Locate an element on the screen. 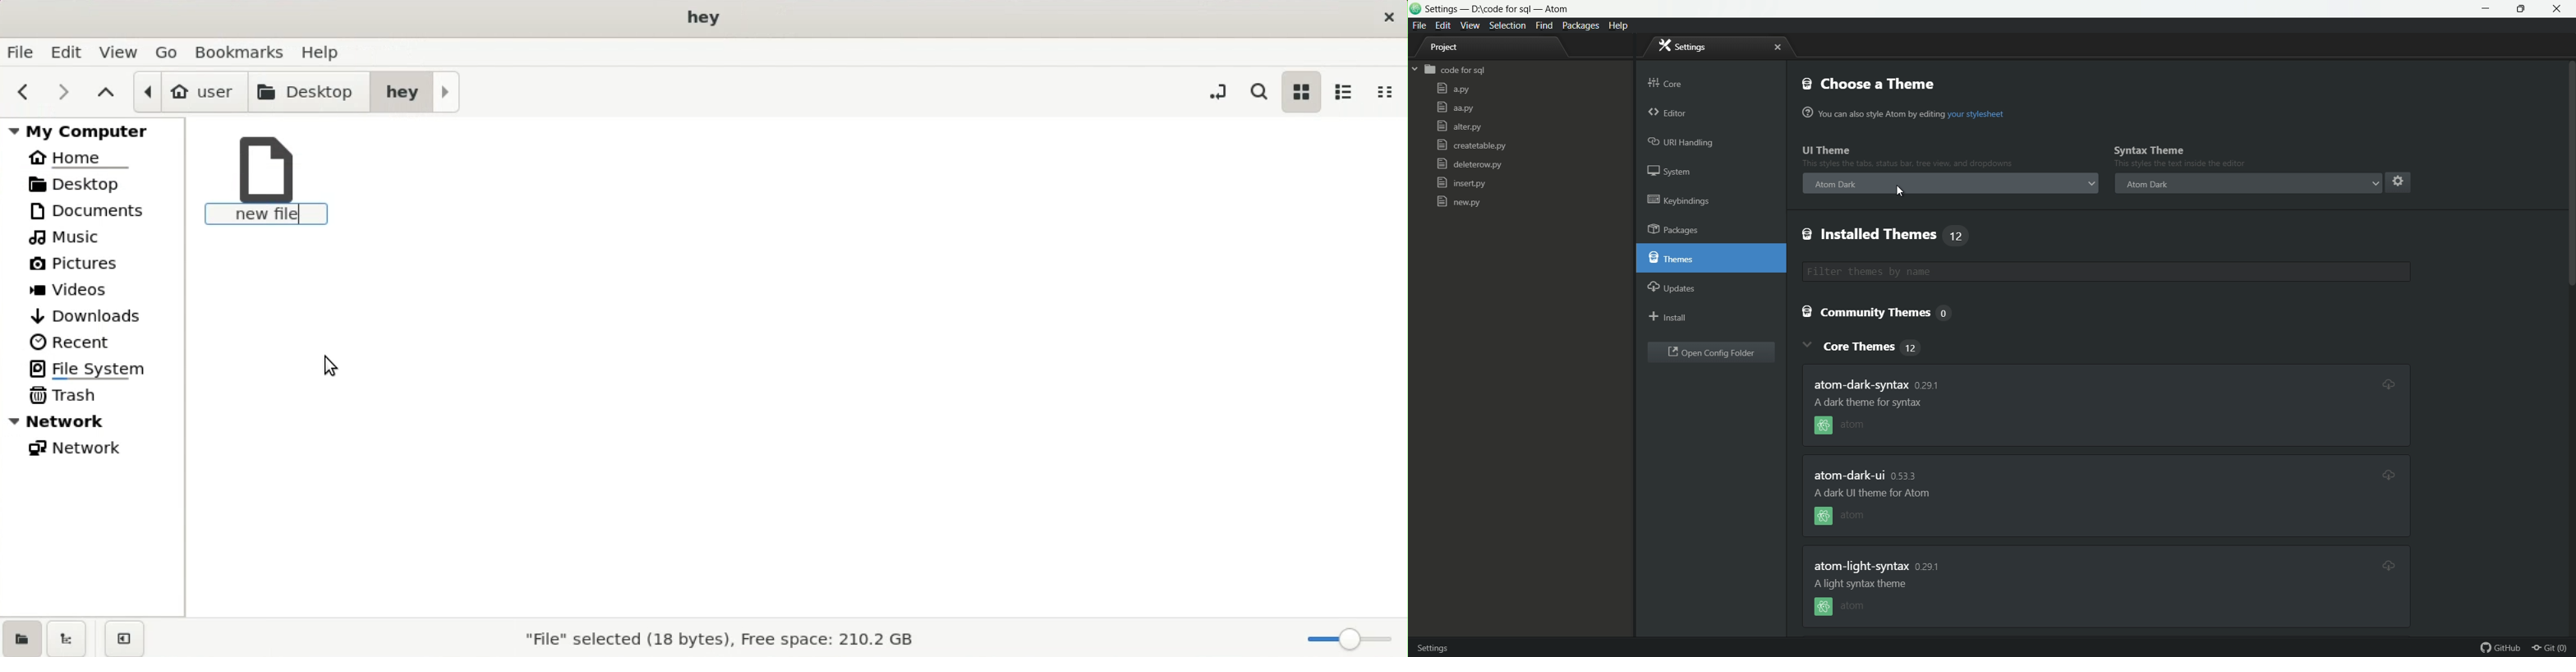 The height and width of the screenshot is (672, 2576). installed themes is located at coordinates (1886, 235).